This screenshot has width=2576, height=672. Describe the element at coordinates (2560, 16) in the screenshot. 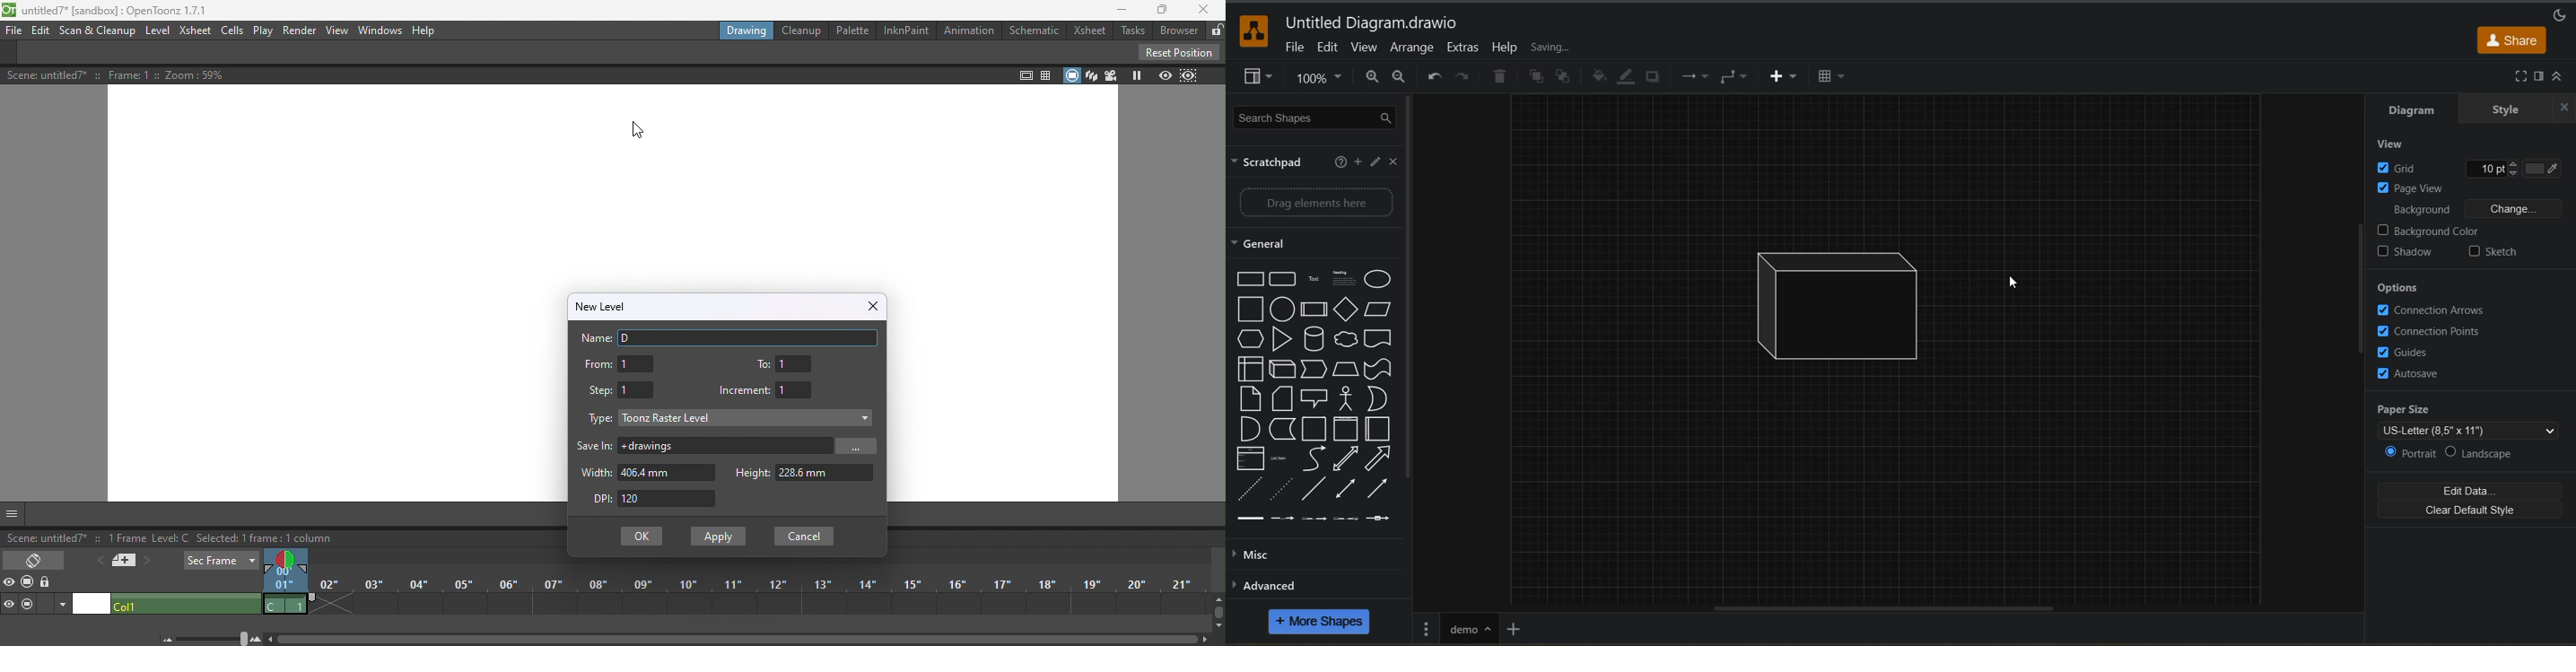

I see `appearance` at that location.